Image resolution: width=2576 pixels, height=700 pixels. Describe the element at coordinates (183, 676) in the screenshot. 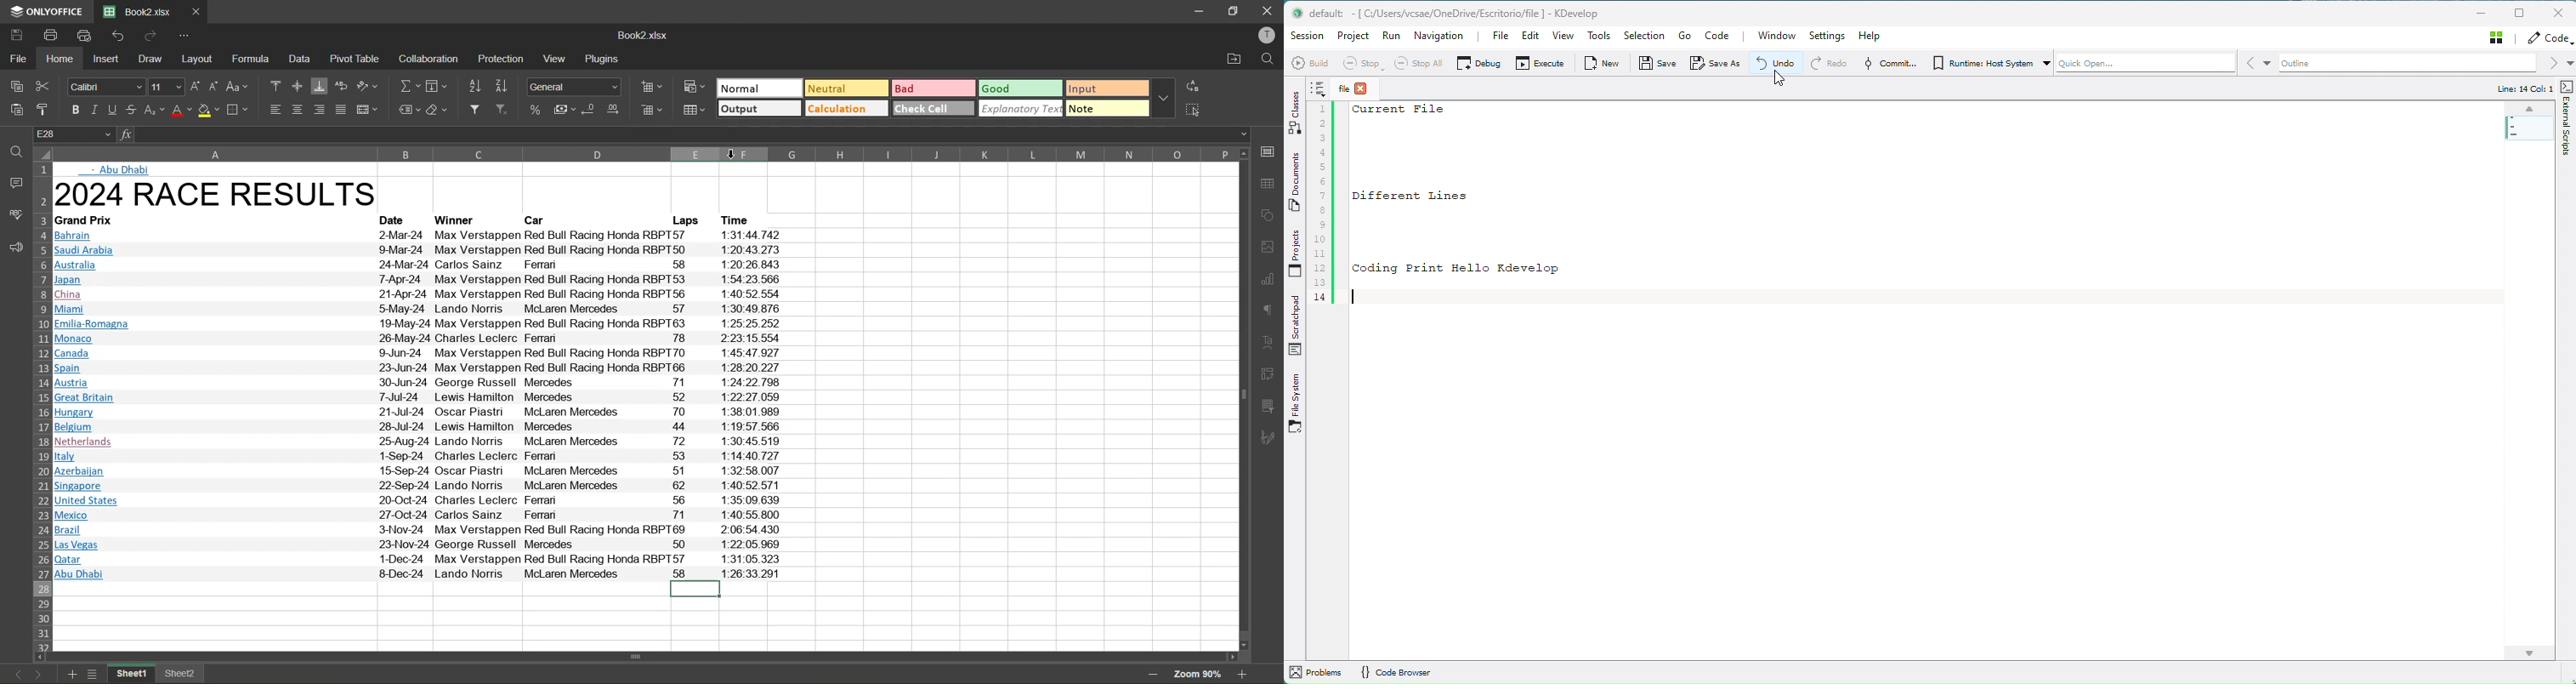

I see `sheet2 ` at that location.